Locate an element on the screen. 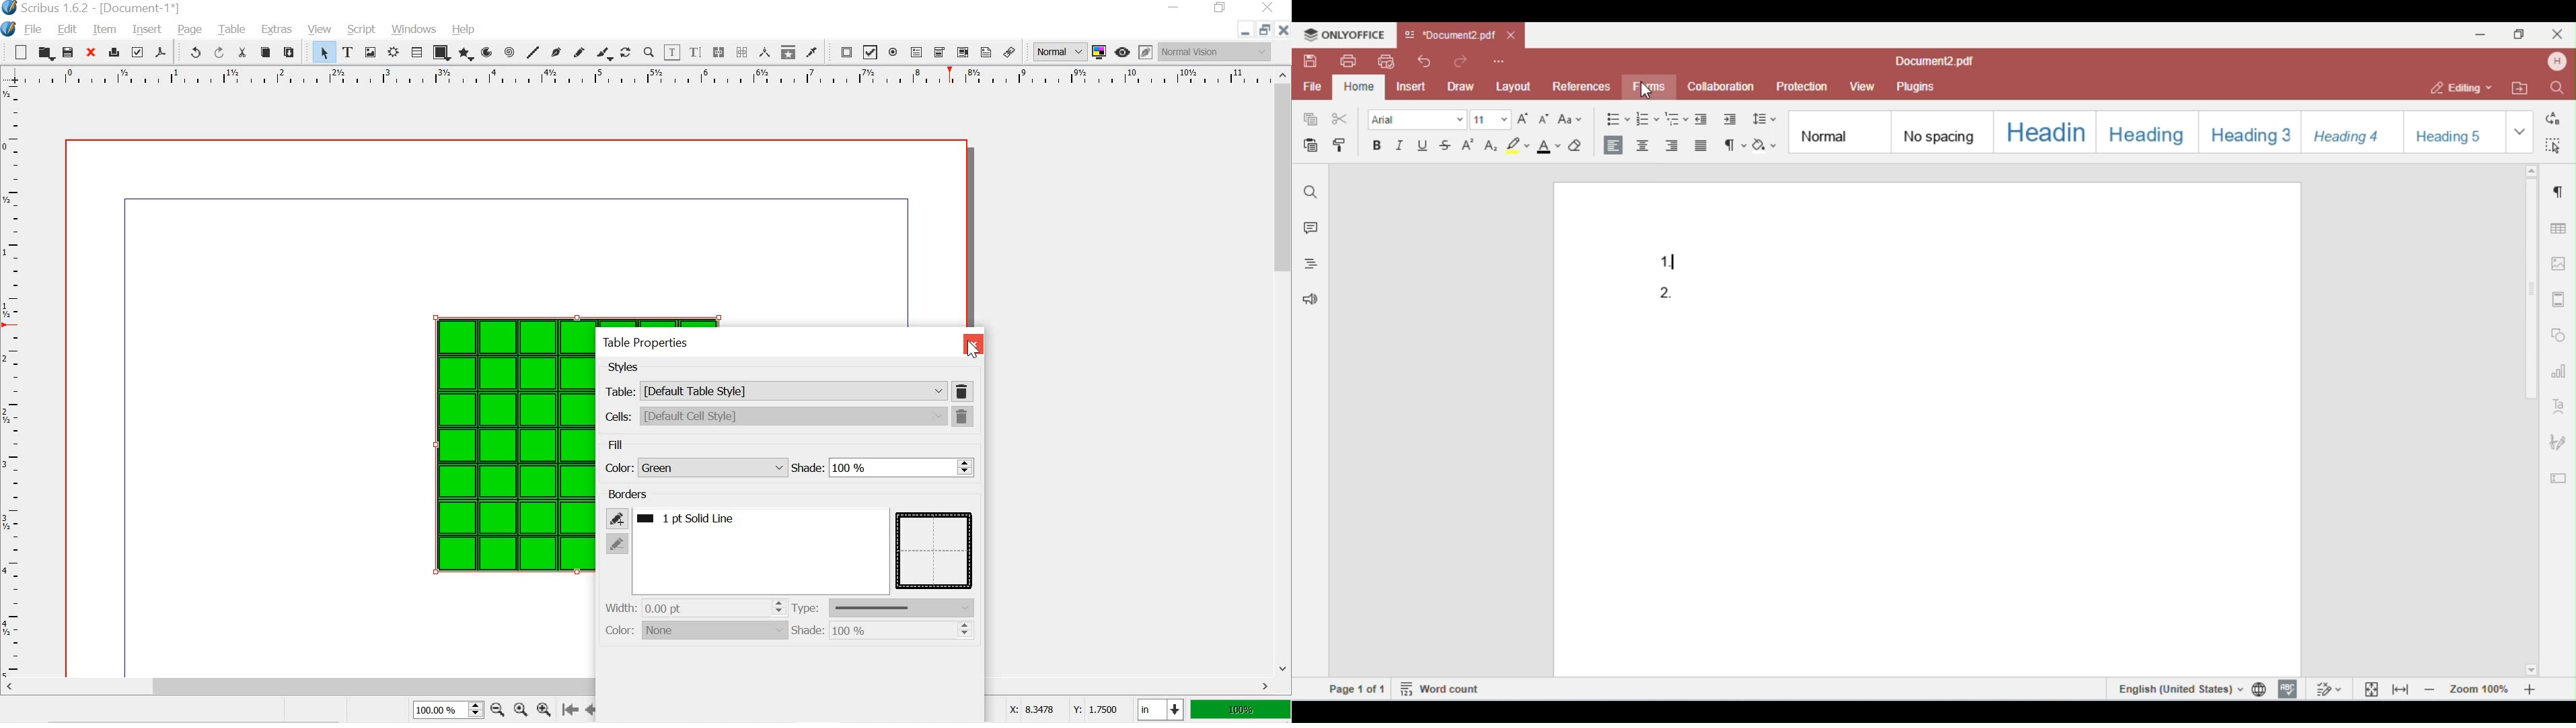 Image resolution: width=2576 pixels, height=728 pixels. render frame is located at coordinates (392, 53).